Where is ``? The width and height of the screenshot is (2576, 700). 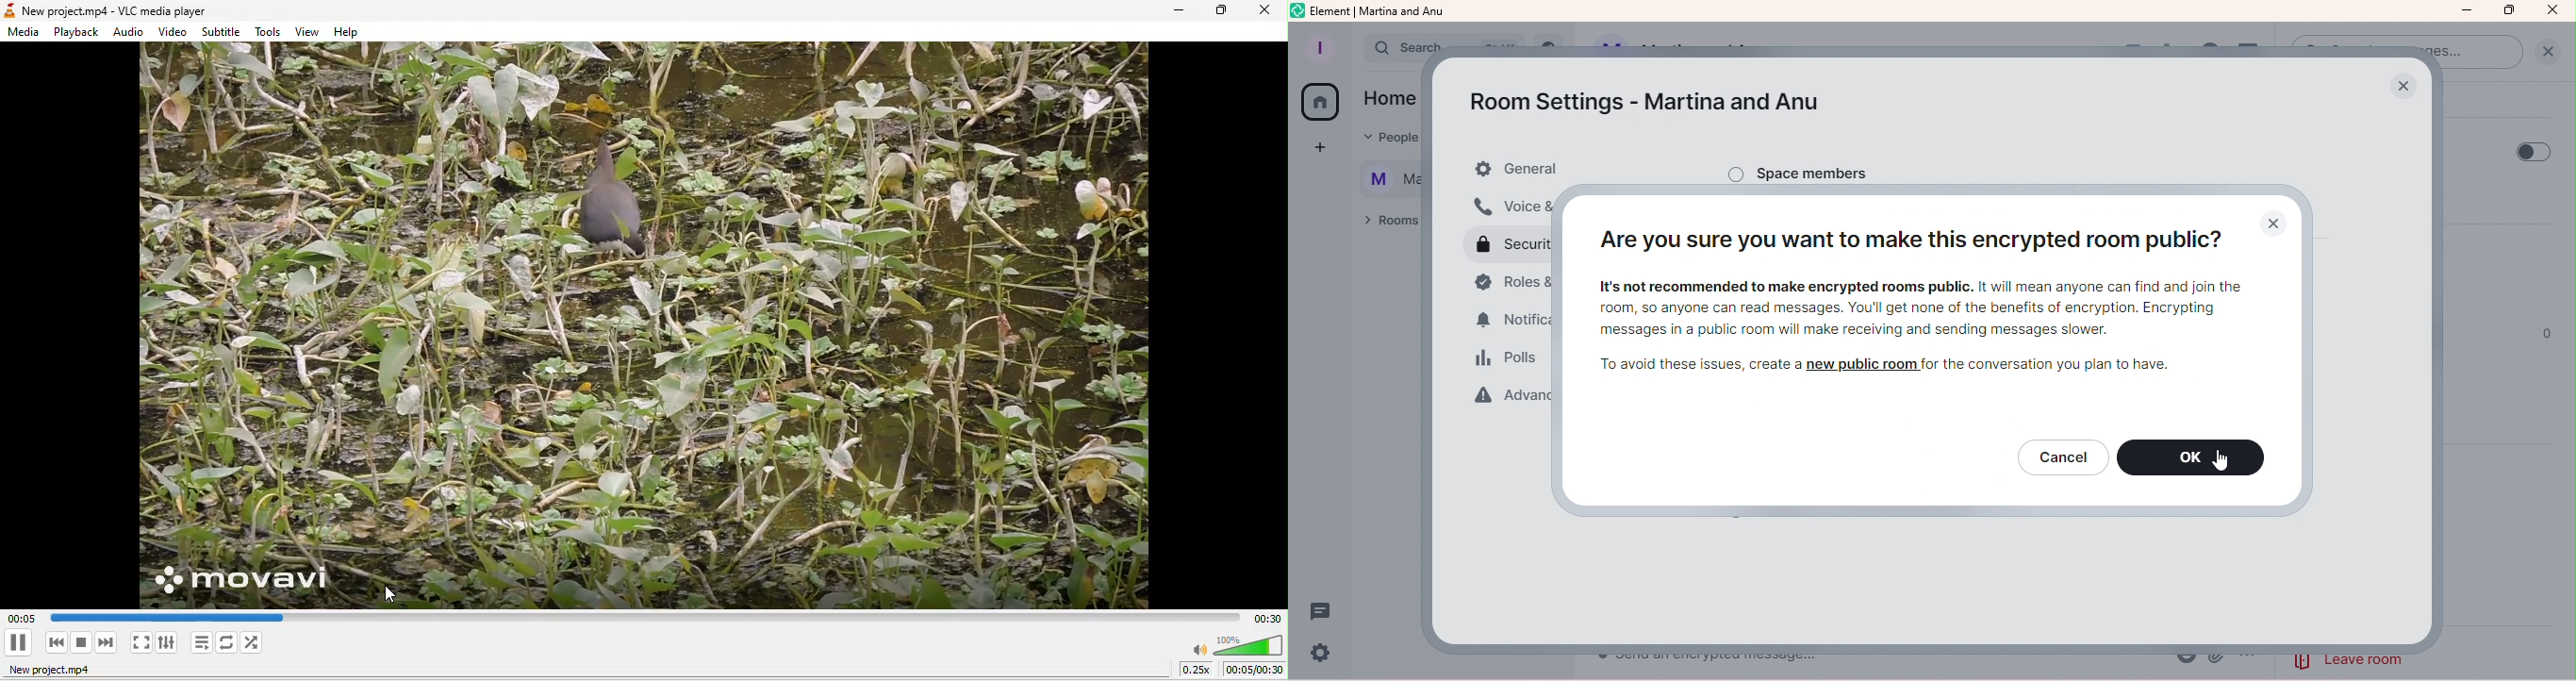  is located at coordinates (21, 640).